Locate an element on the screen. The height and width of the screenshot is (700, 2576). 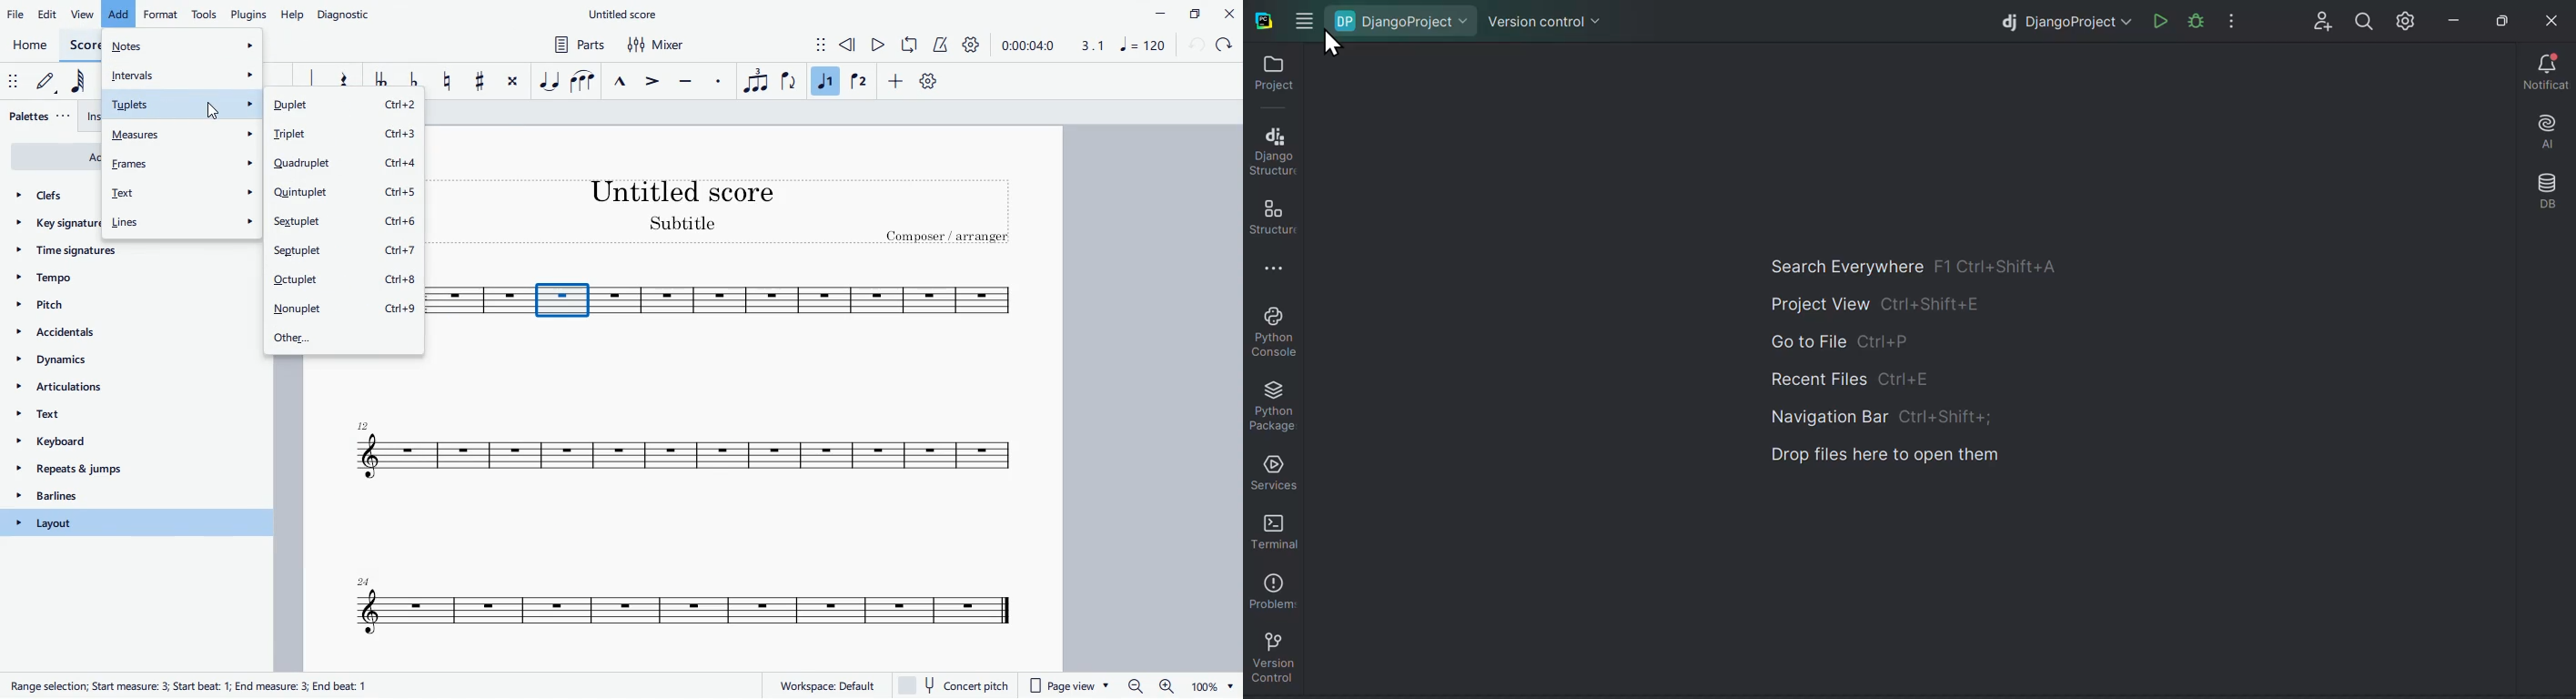
back is located at coordinates (1196, 46).